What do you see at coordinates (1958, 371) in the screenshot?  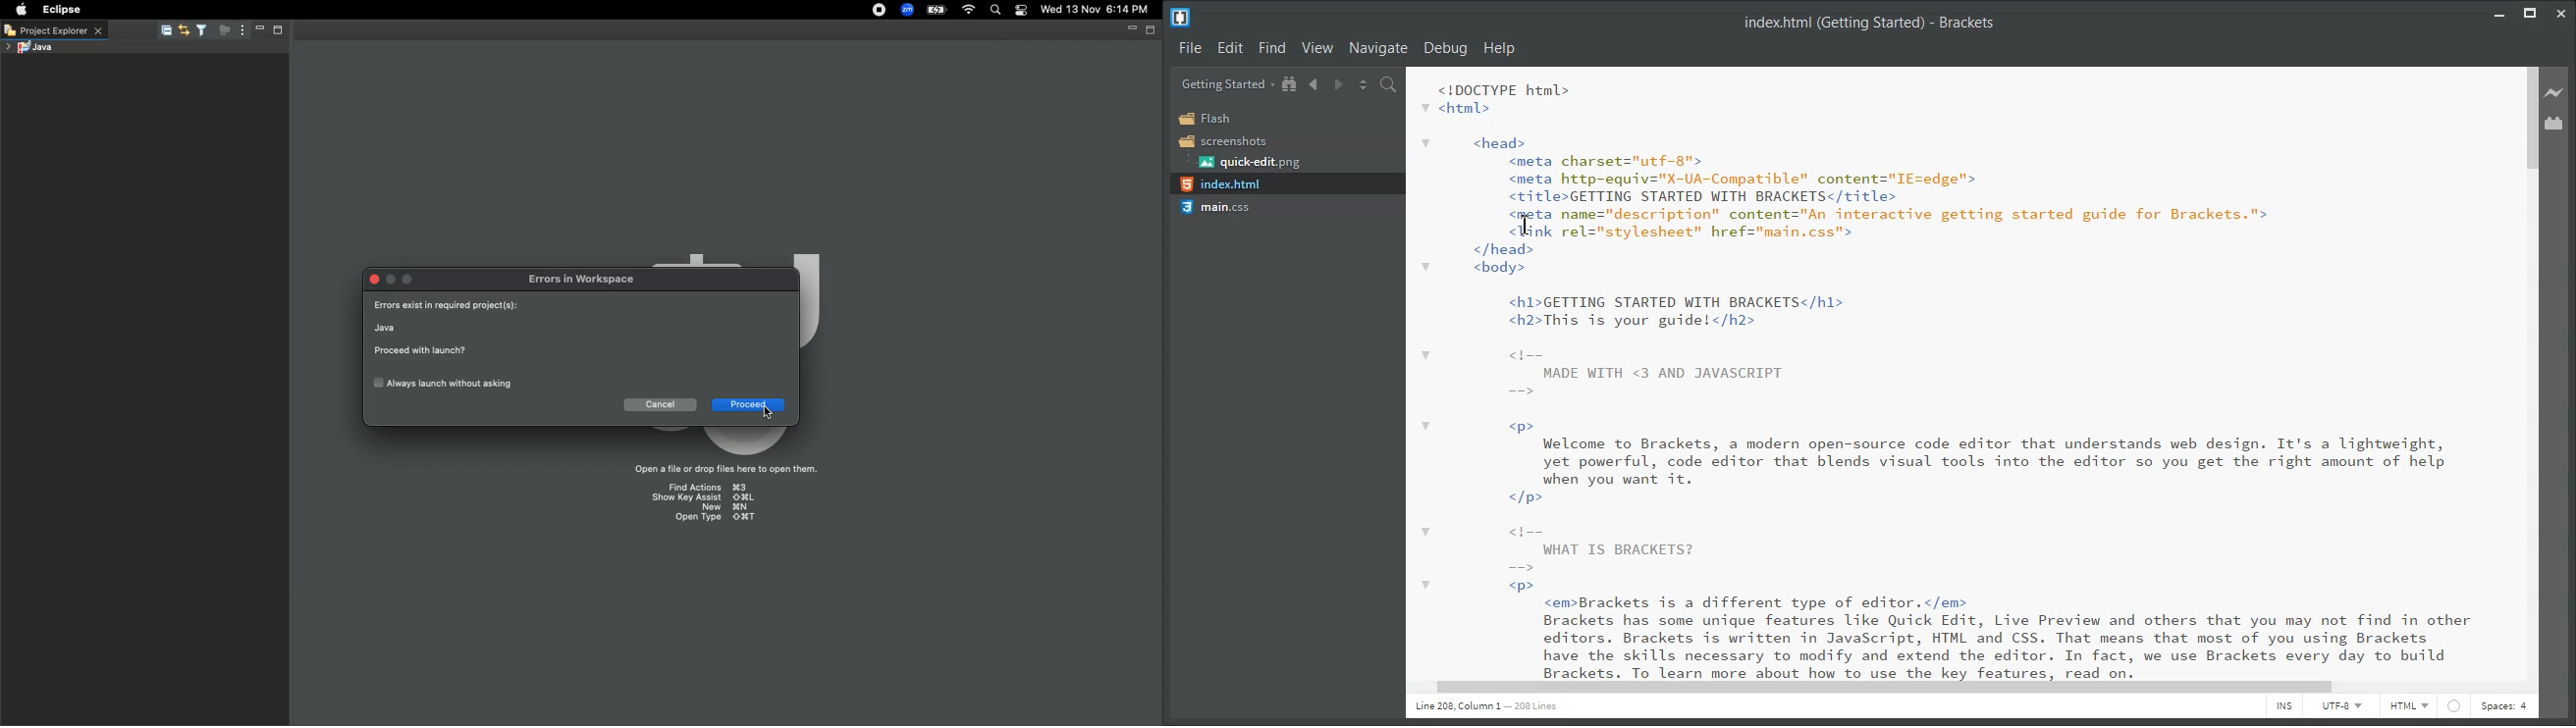 I see `code` at bounding box center [1958, 371].